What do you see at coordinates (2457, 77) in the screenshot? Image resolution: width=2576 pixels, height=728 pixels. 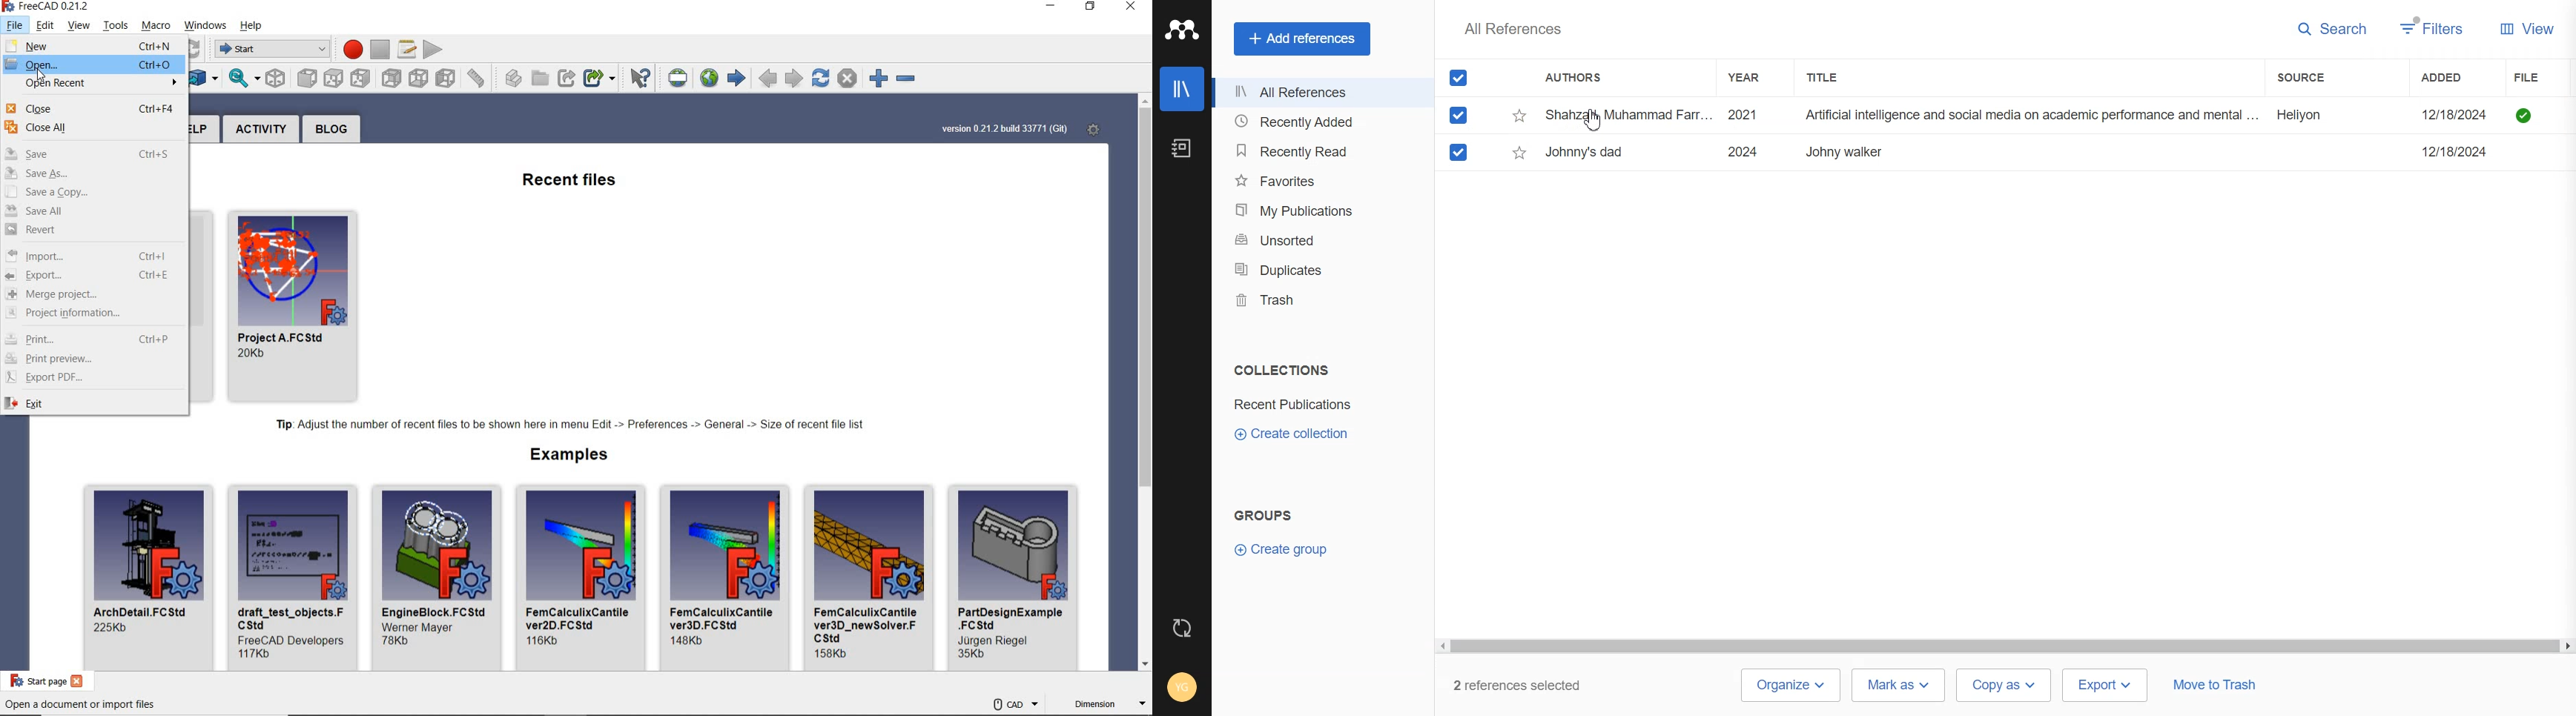 I see `Added` at bounding box center [2457, 77].